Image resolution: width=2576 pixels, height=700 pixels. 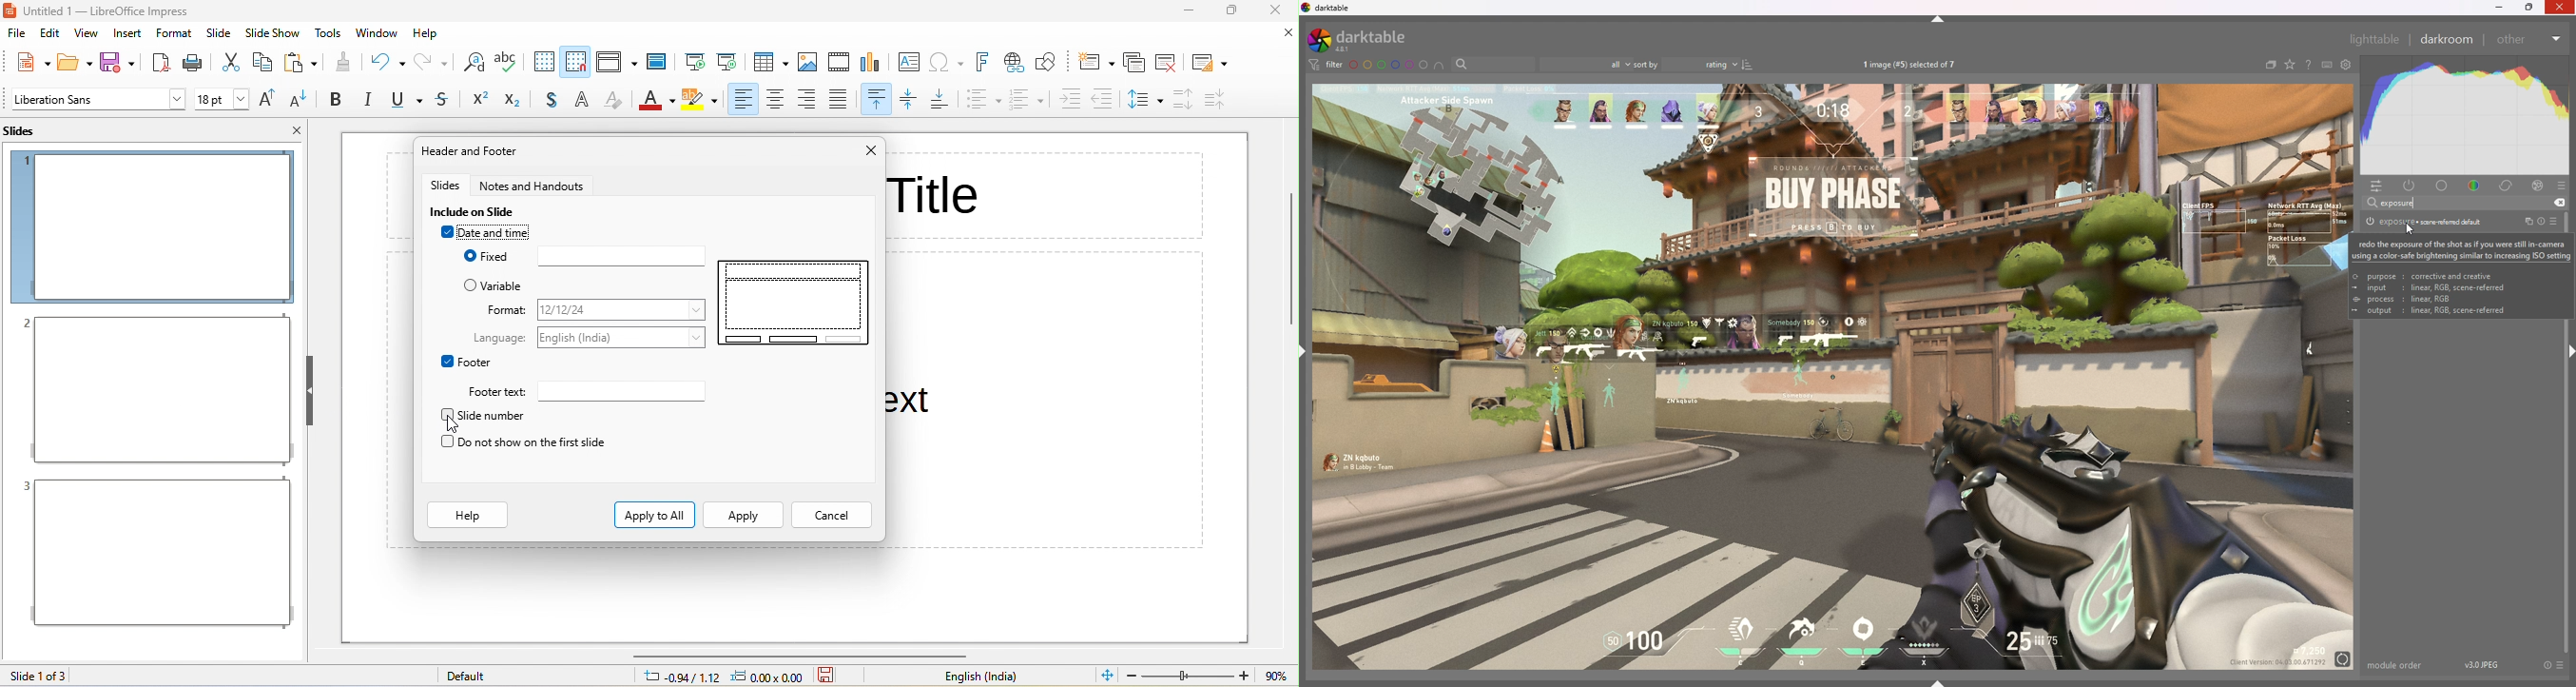 What do you see at coordinates (507, 308) in the screenshot?
I see `text` at bounding box center [507, 308].